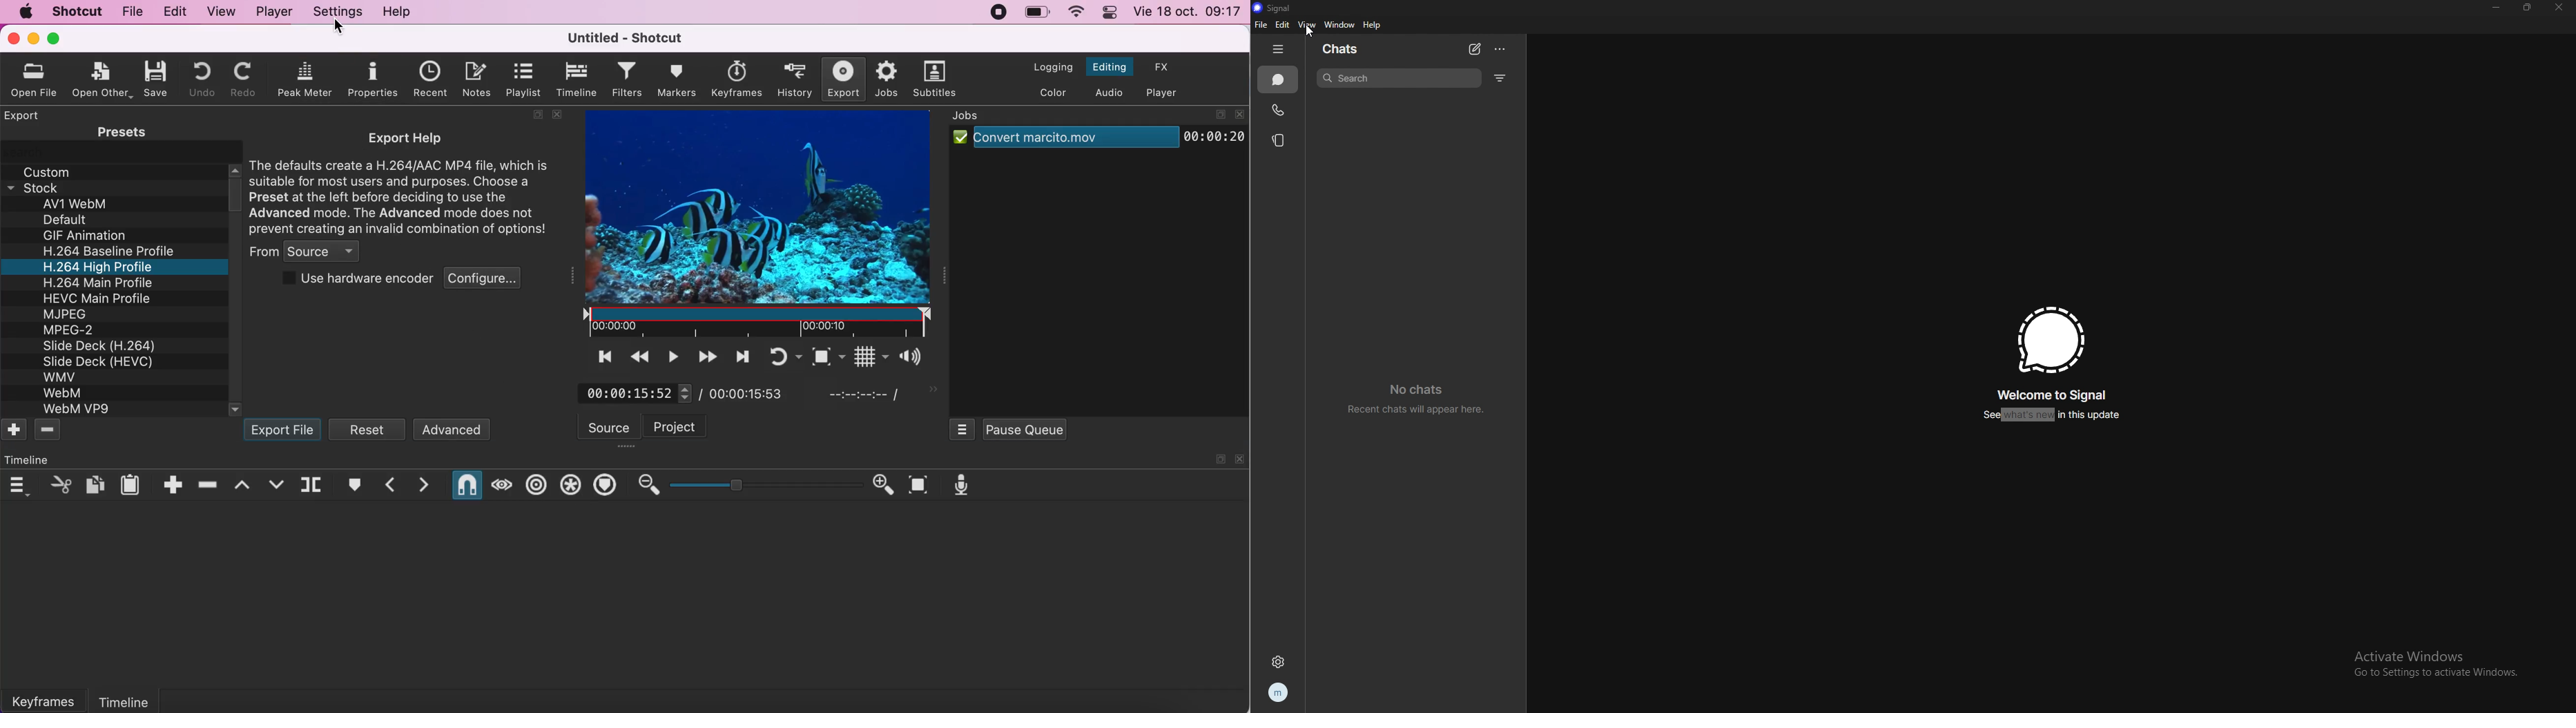 The height and width of the screenshot is (728, 2576). Describe the element at coordinates (210, 484) in the screenshot. I see `ripple delete` at that location.